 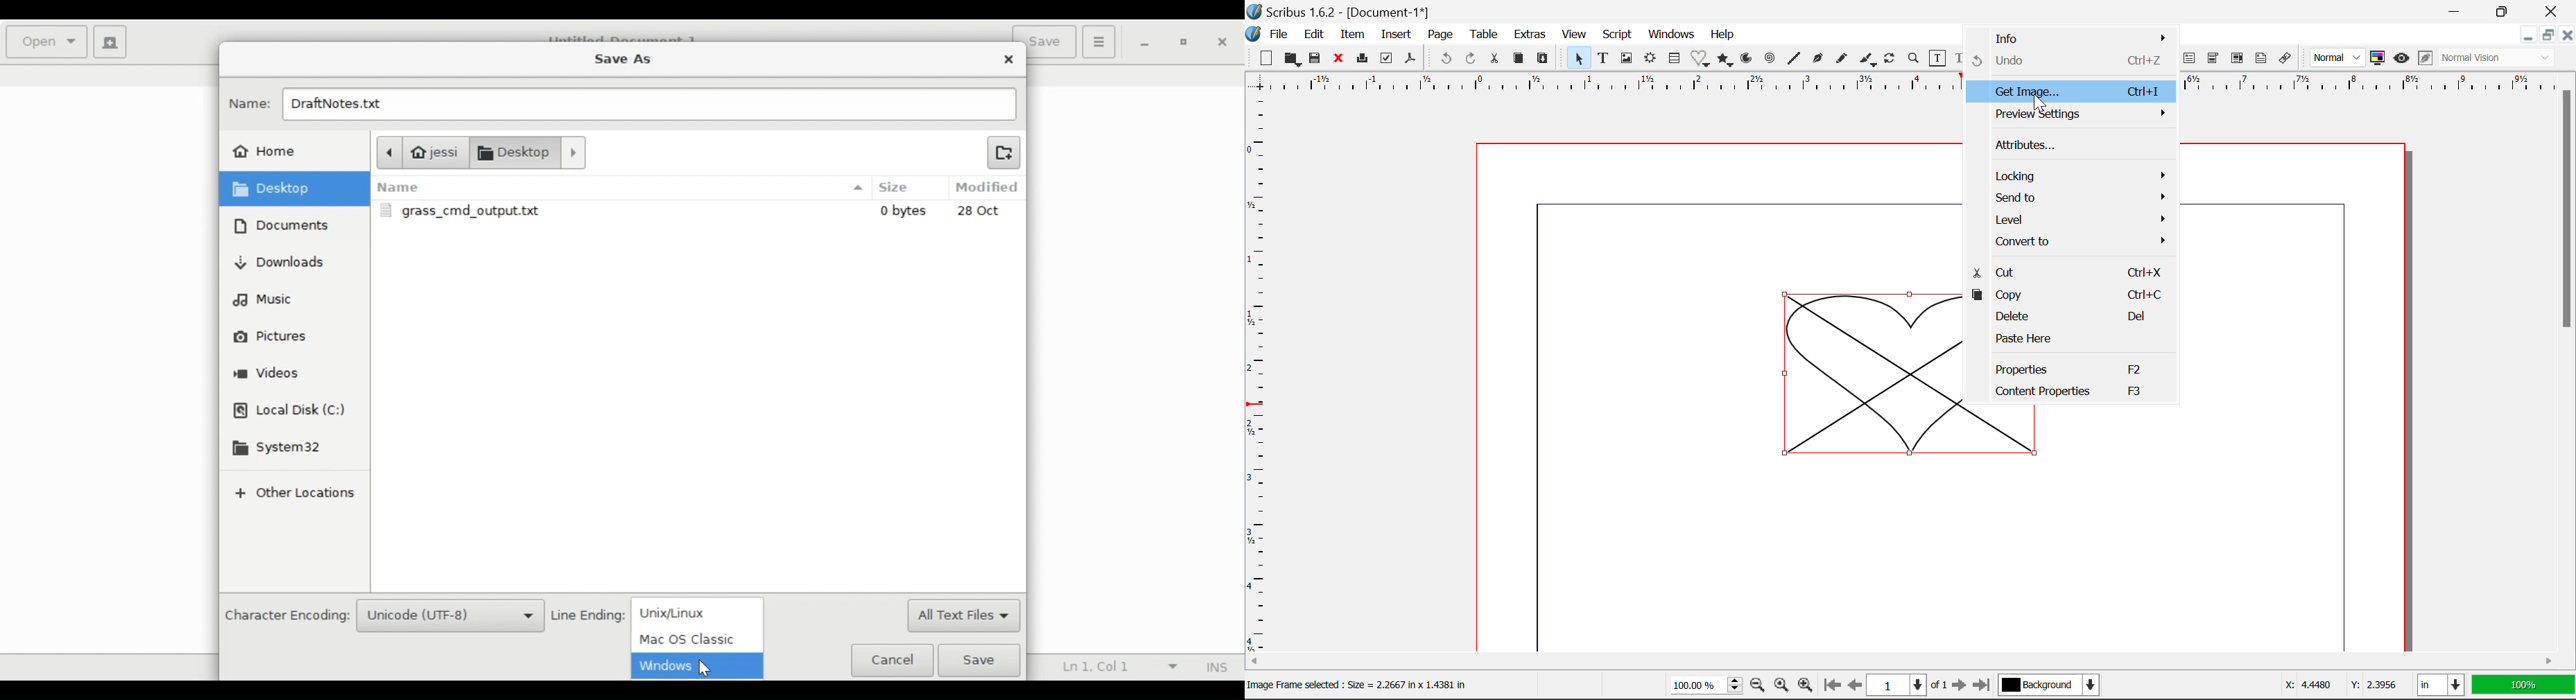 I want to click on Normal, so click(x=2339, y=57).